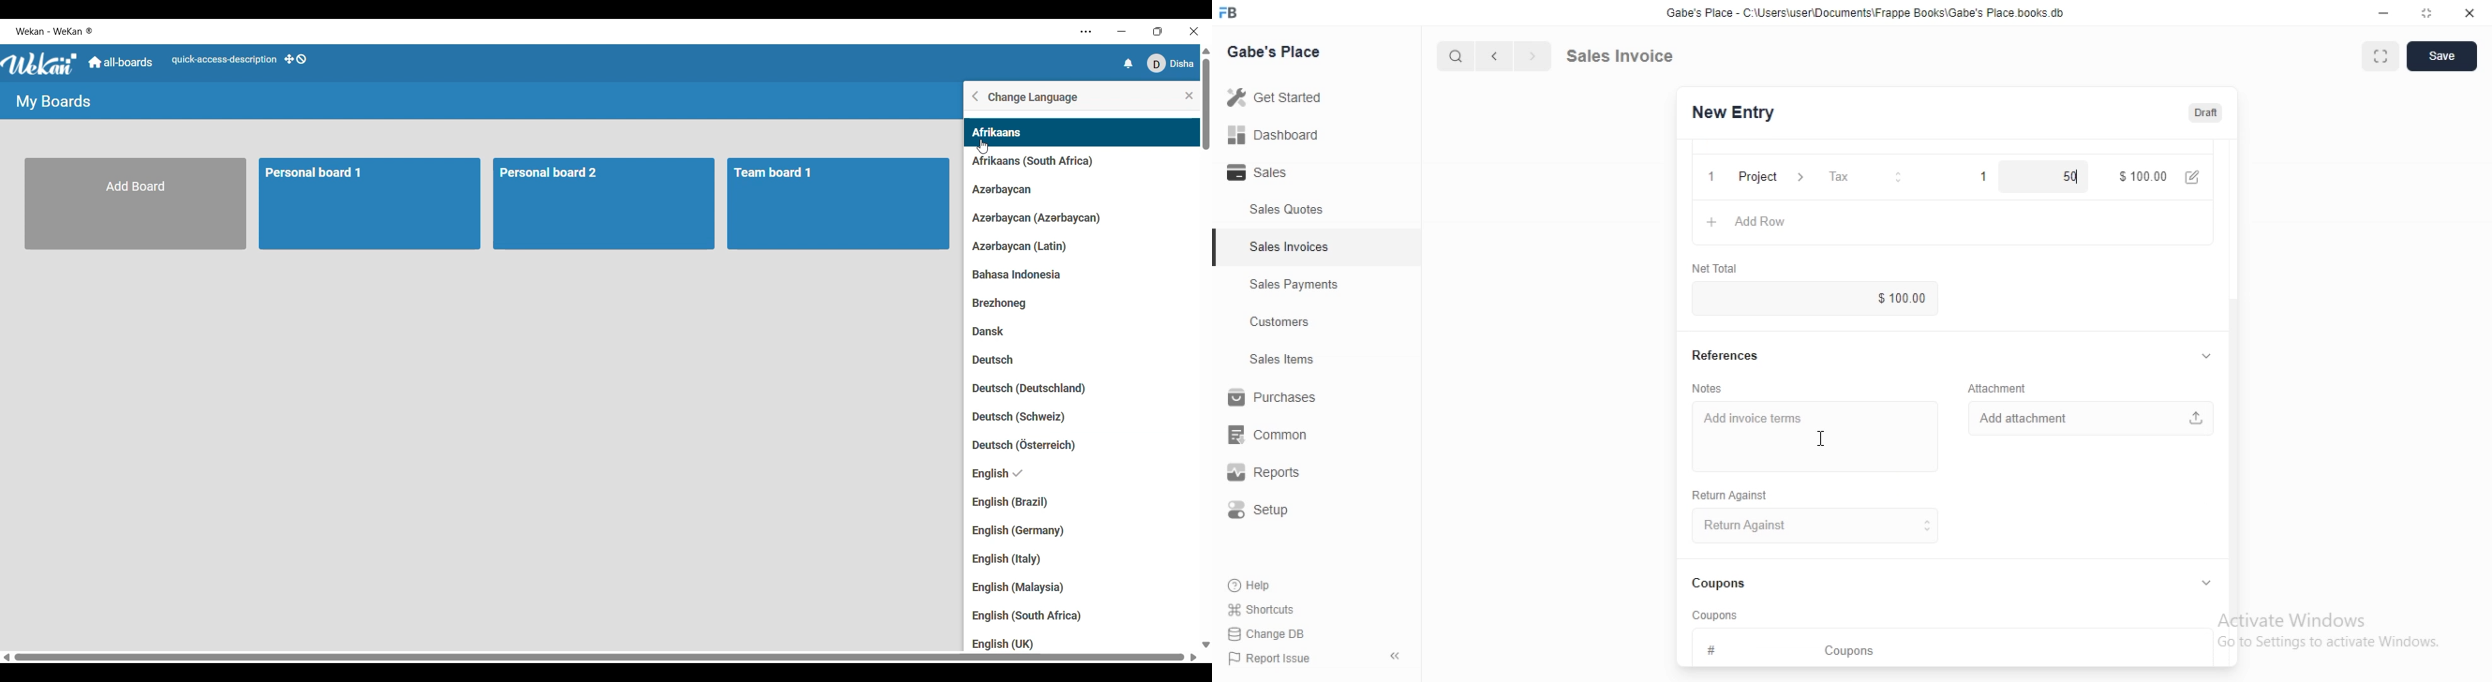 The width and height of the screenshot is (2492, 700). What do you see at coordinates (1276, 175) in the screenshot?
I see `- Sales` at bounding box center [1276, 175].